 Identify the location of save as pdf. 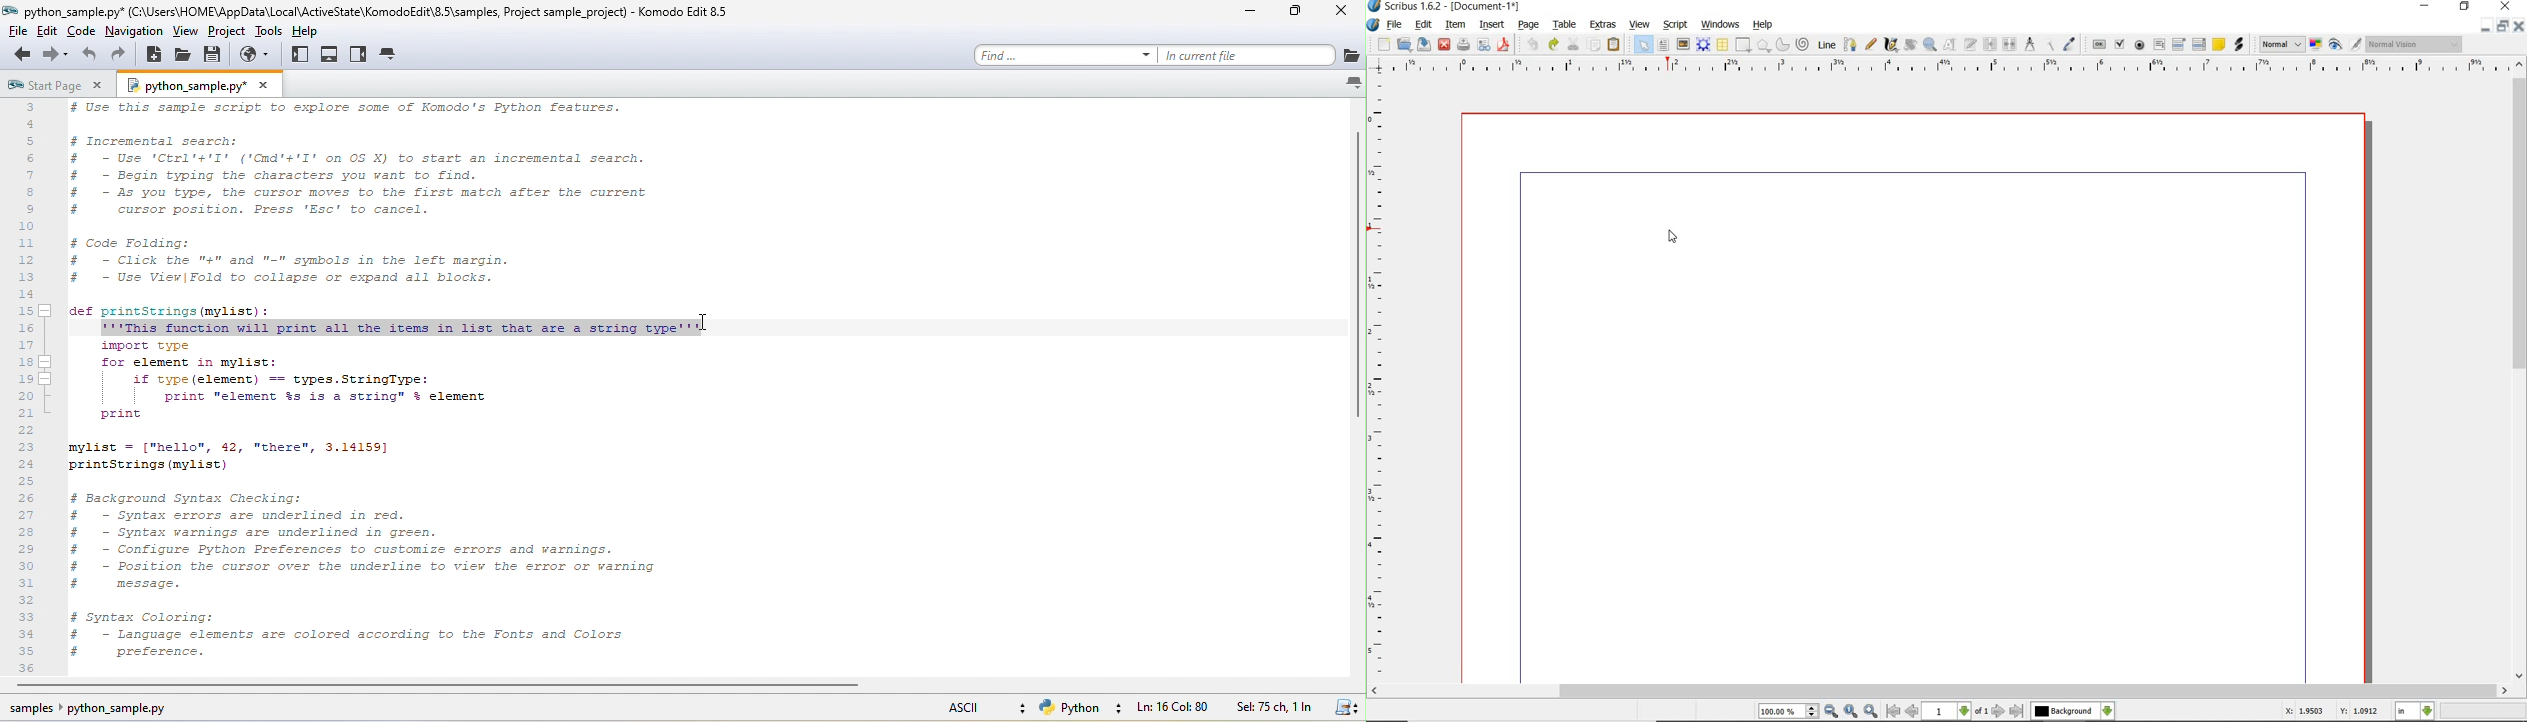
(1503, 44).